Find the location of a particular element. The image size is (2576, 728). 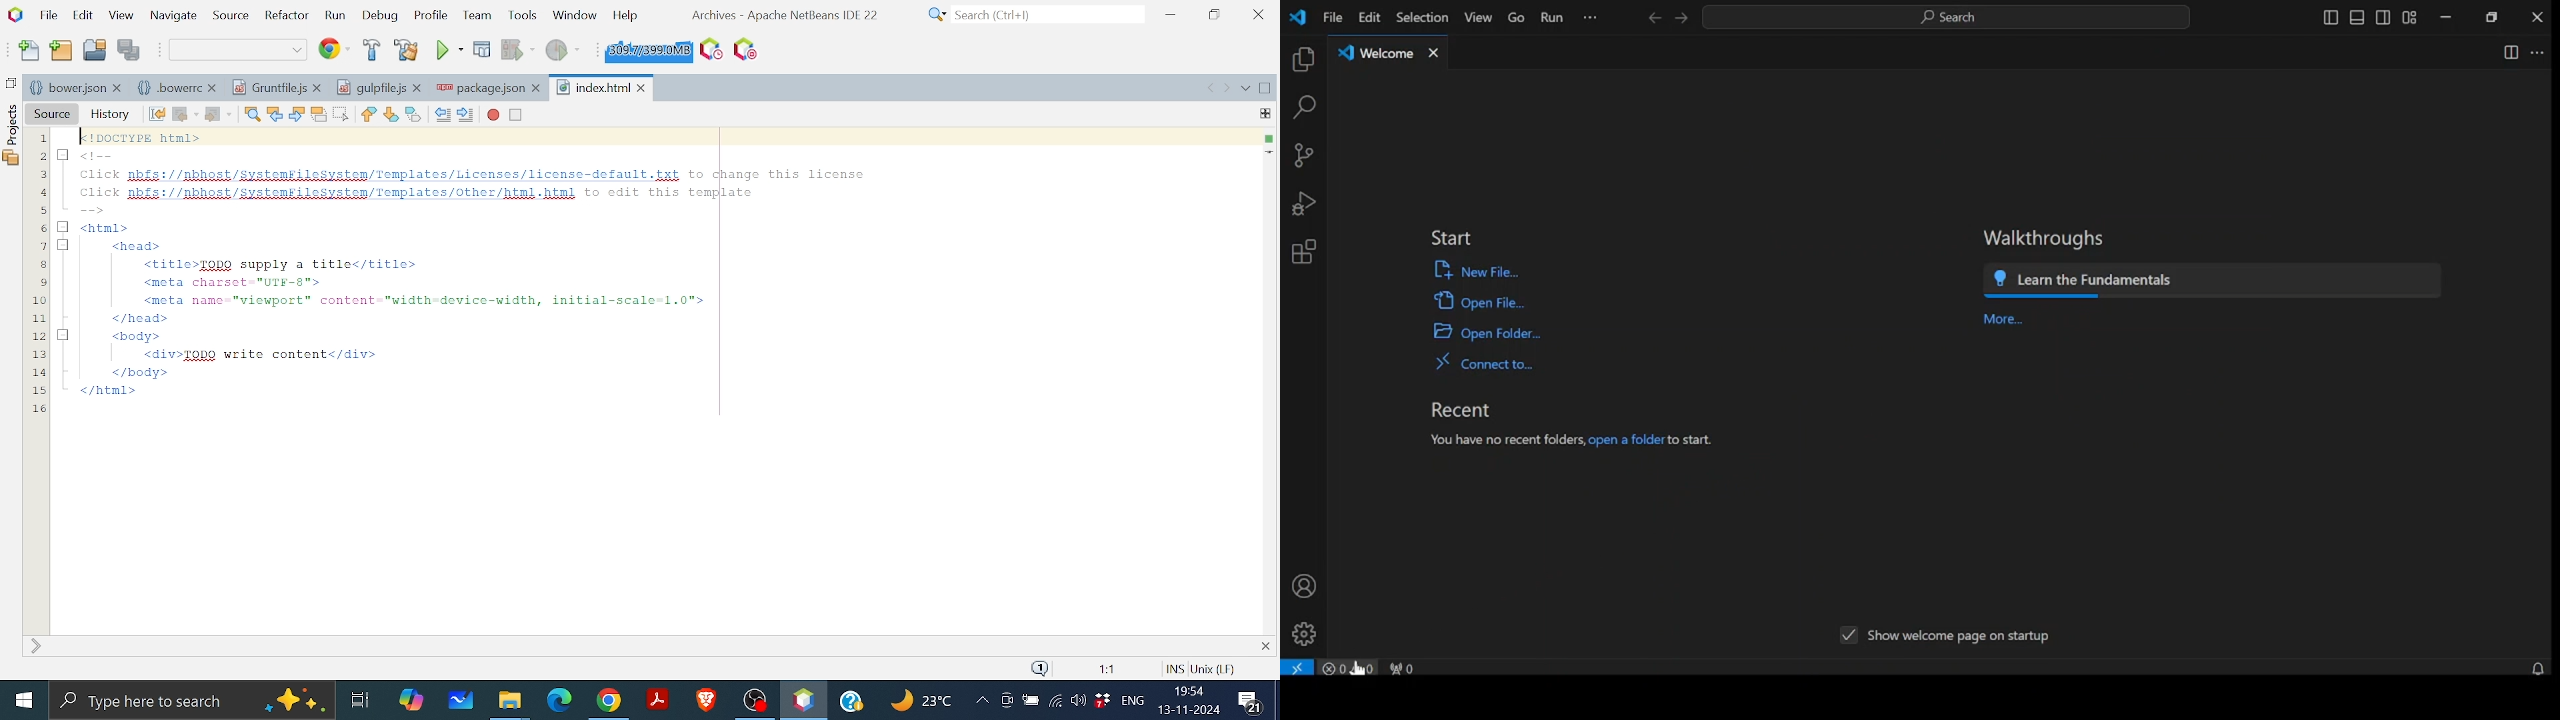

Shift line right is located at coordinates (466, 115).